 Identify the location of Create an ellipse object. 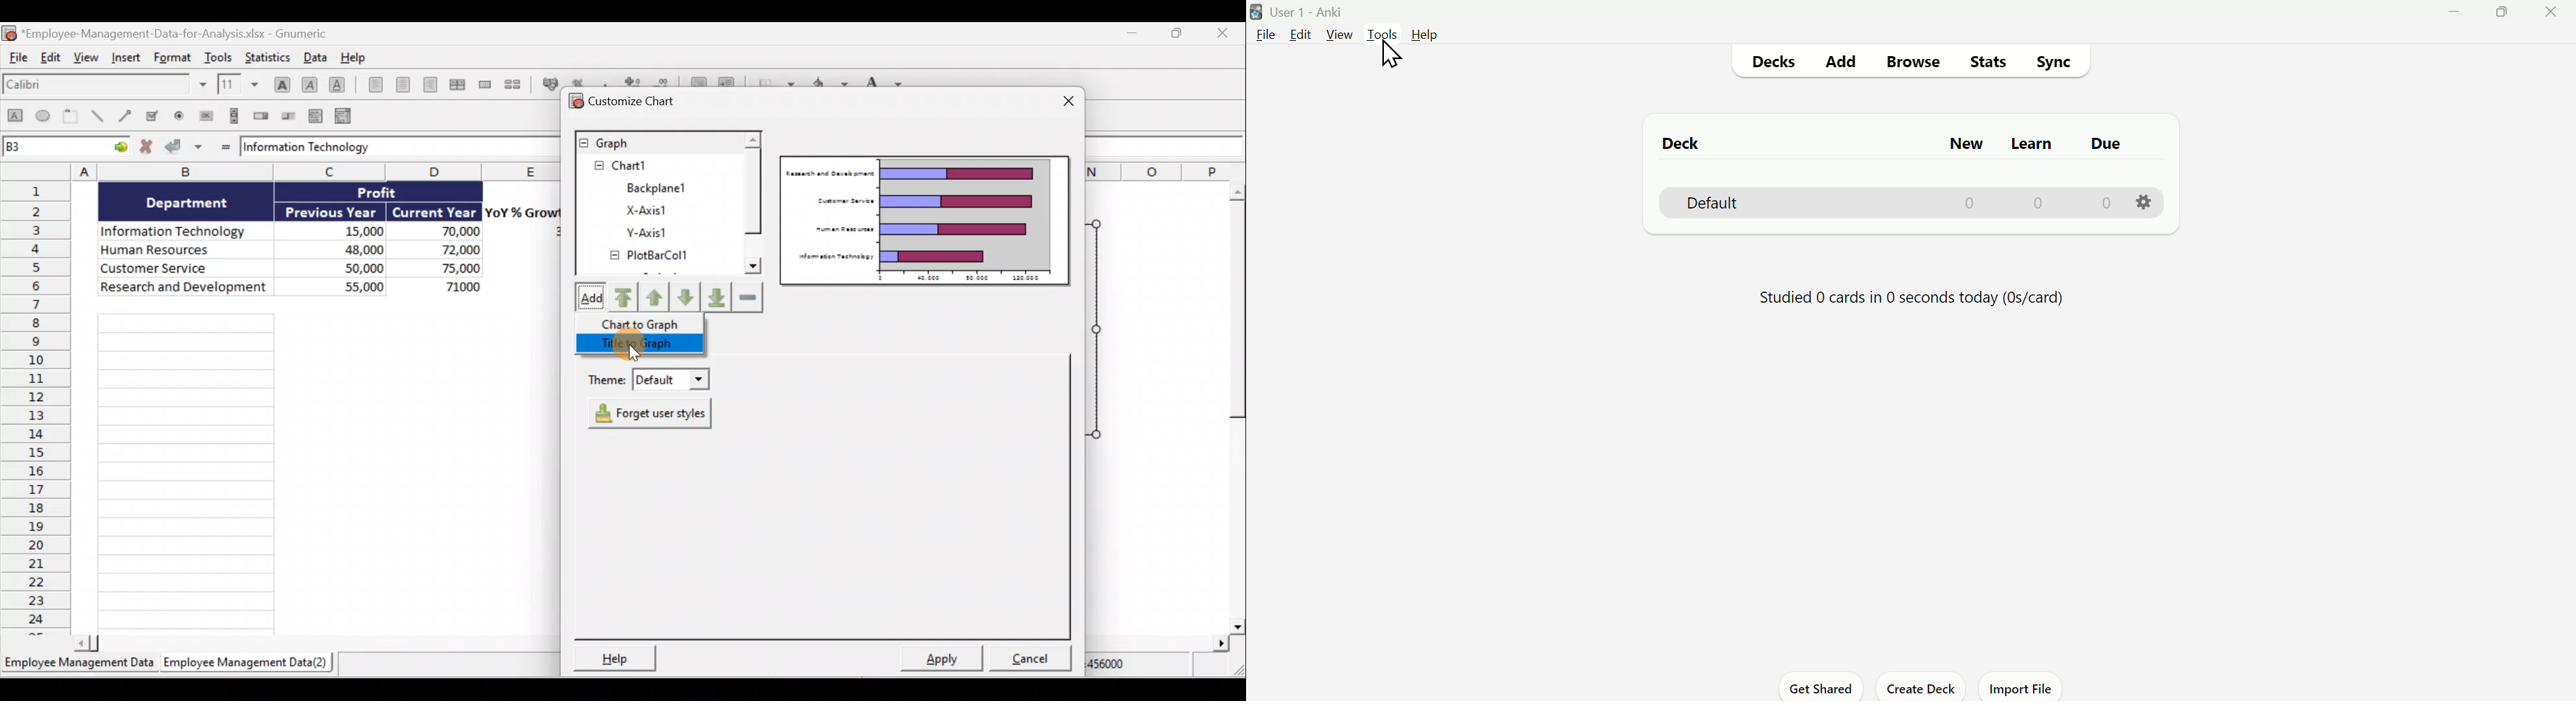
(43, 115).